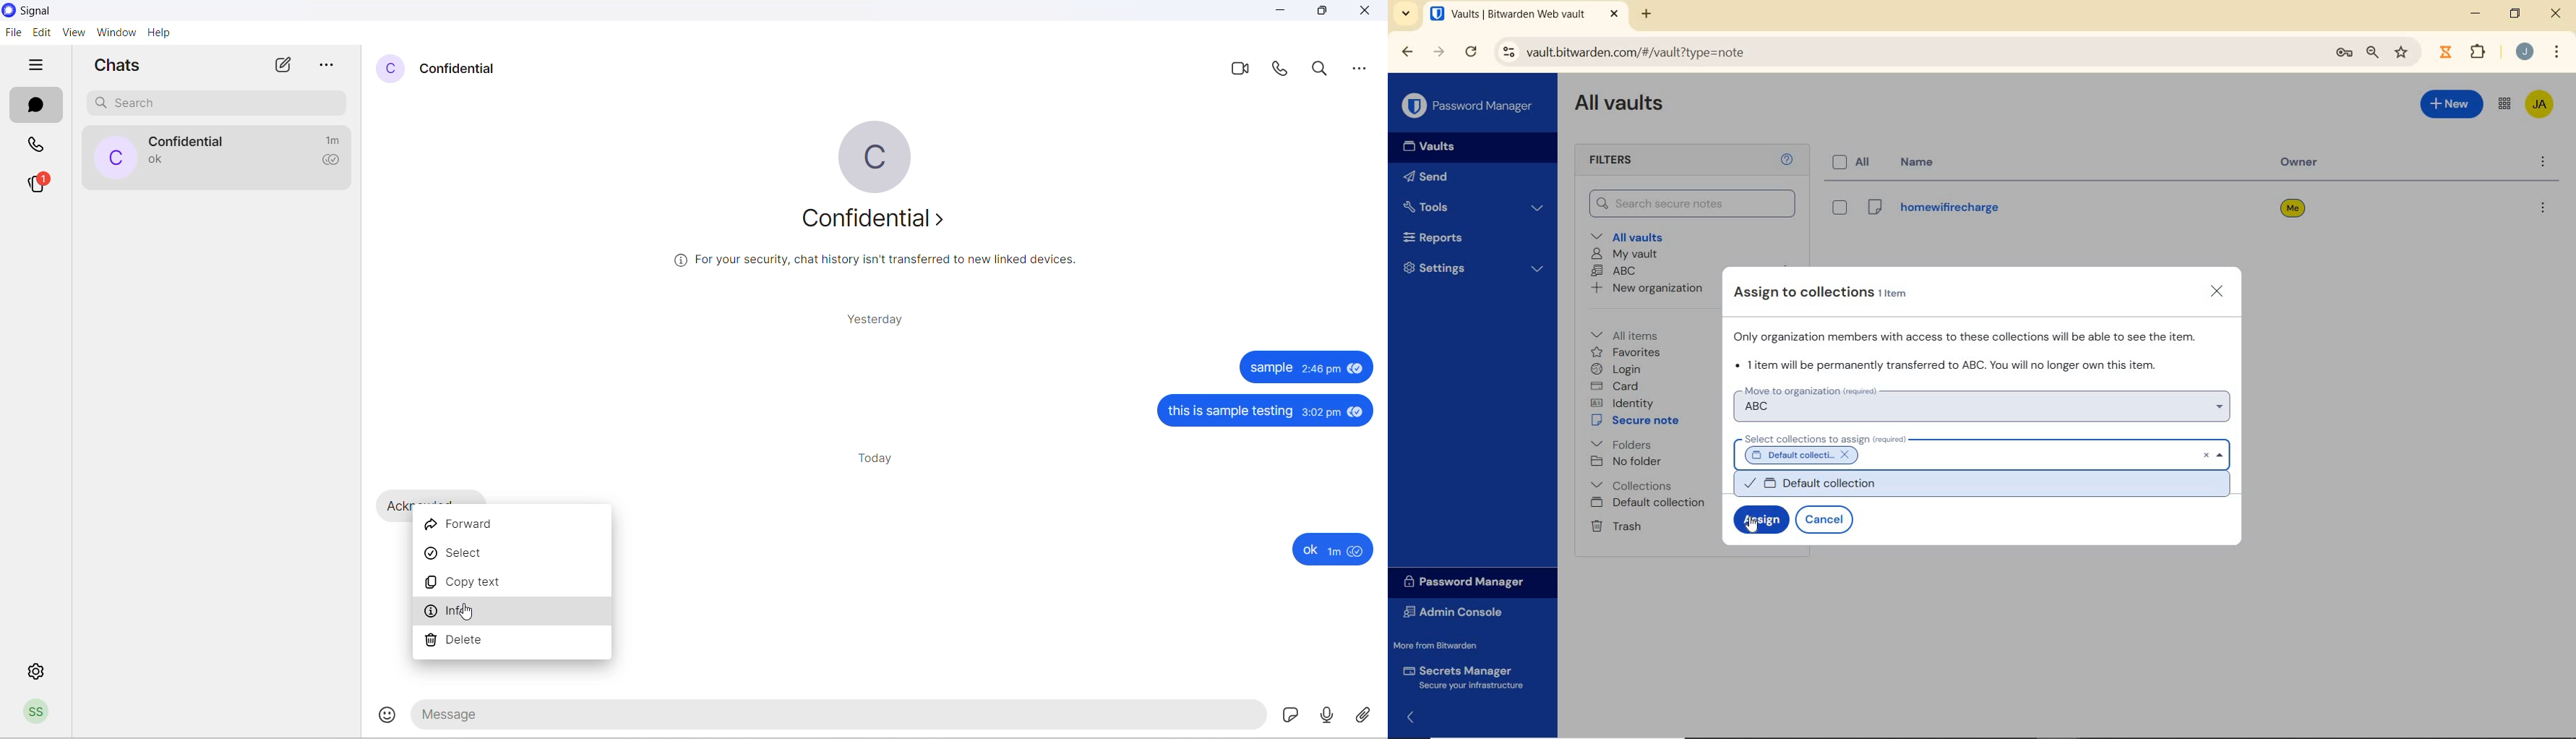 The image size is (2576, 756). I want to click on application name and logo, so click(89, 11).